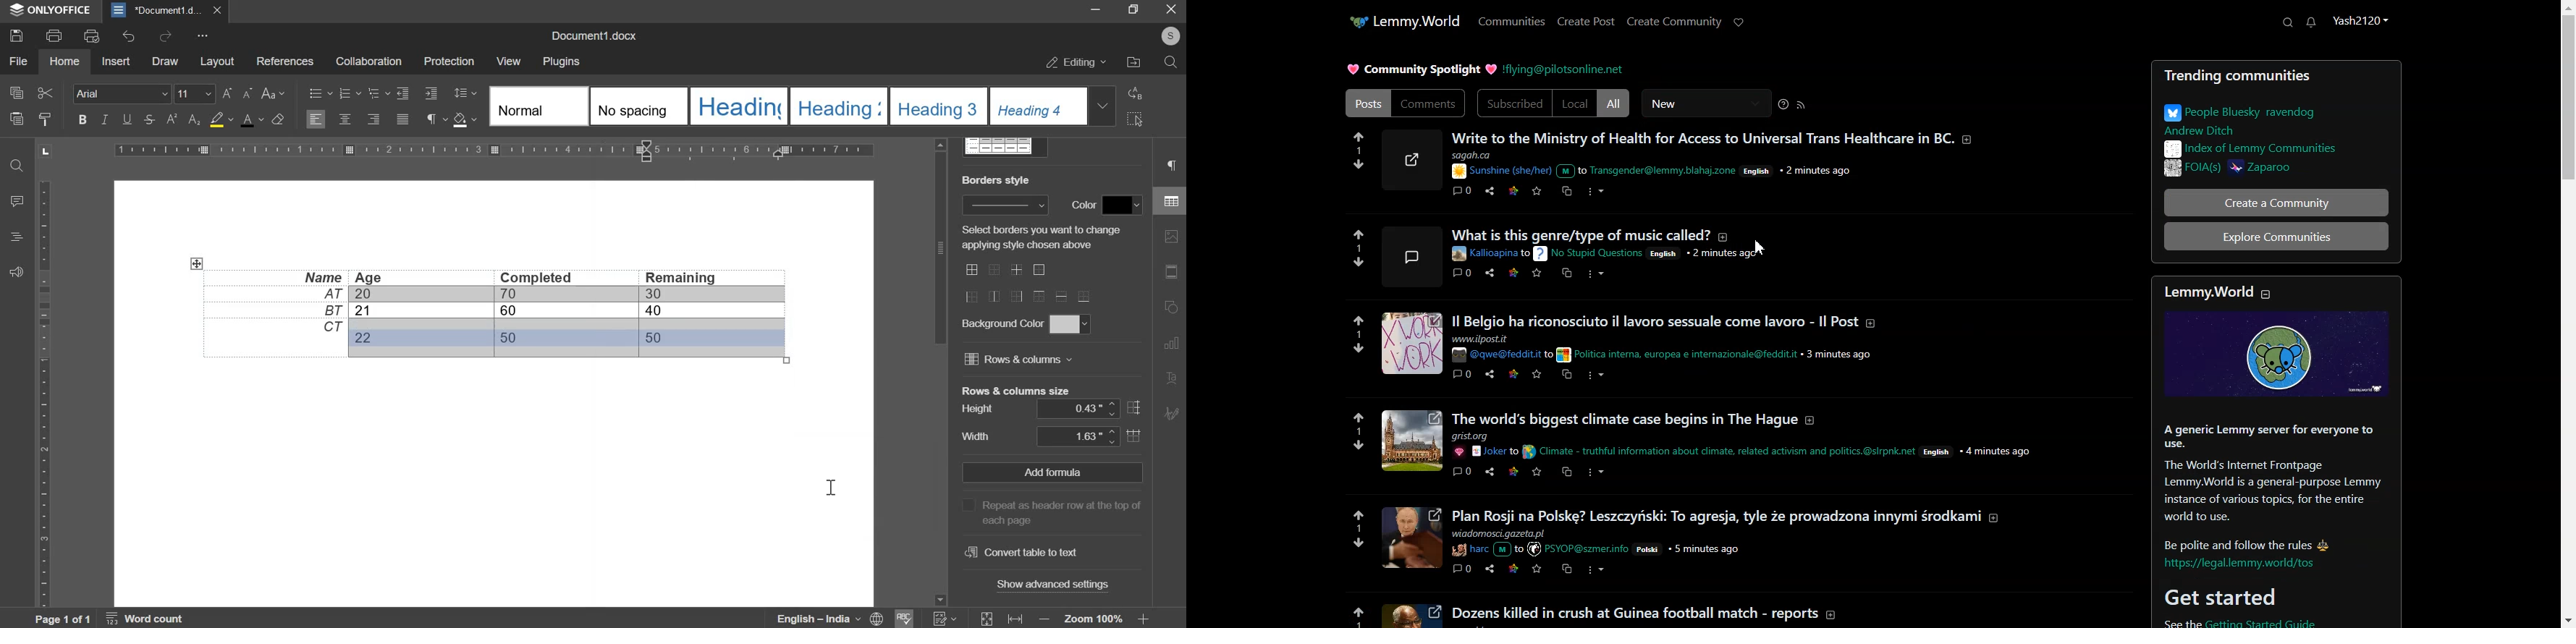 The image size is (2576, 644). Describe the element at coordinates (1540, 376) in the screenshot. I see `save` at that location.